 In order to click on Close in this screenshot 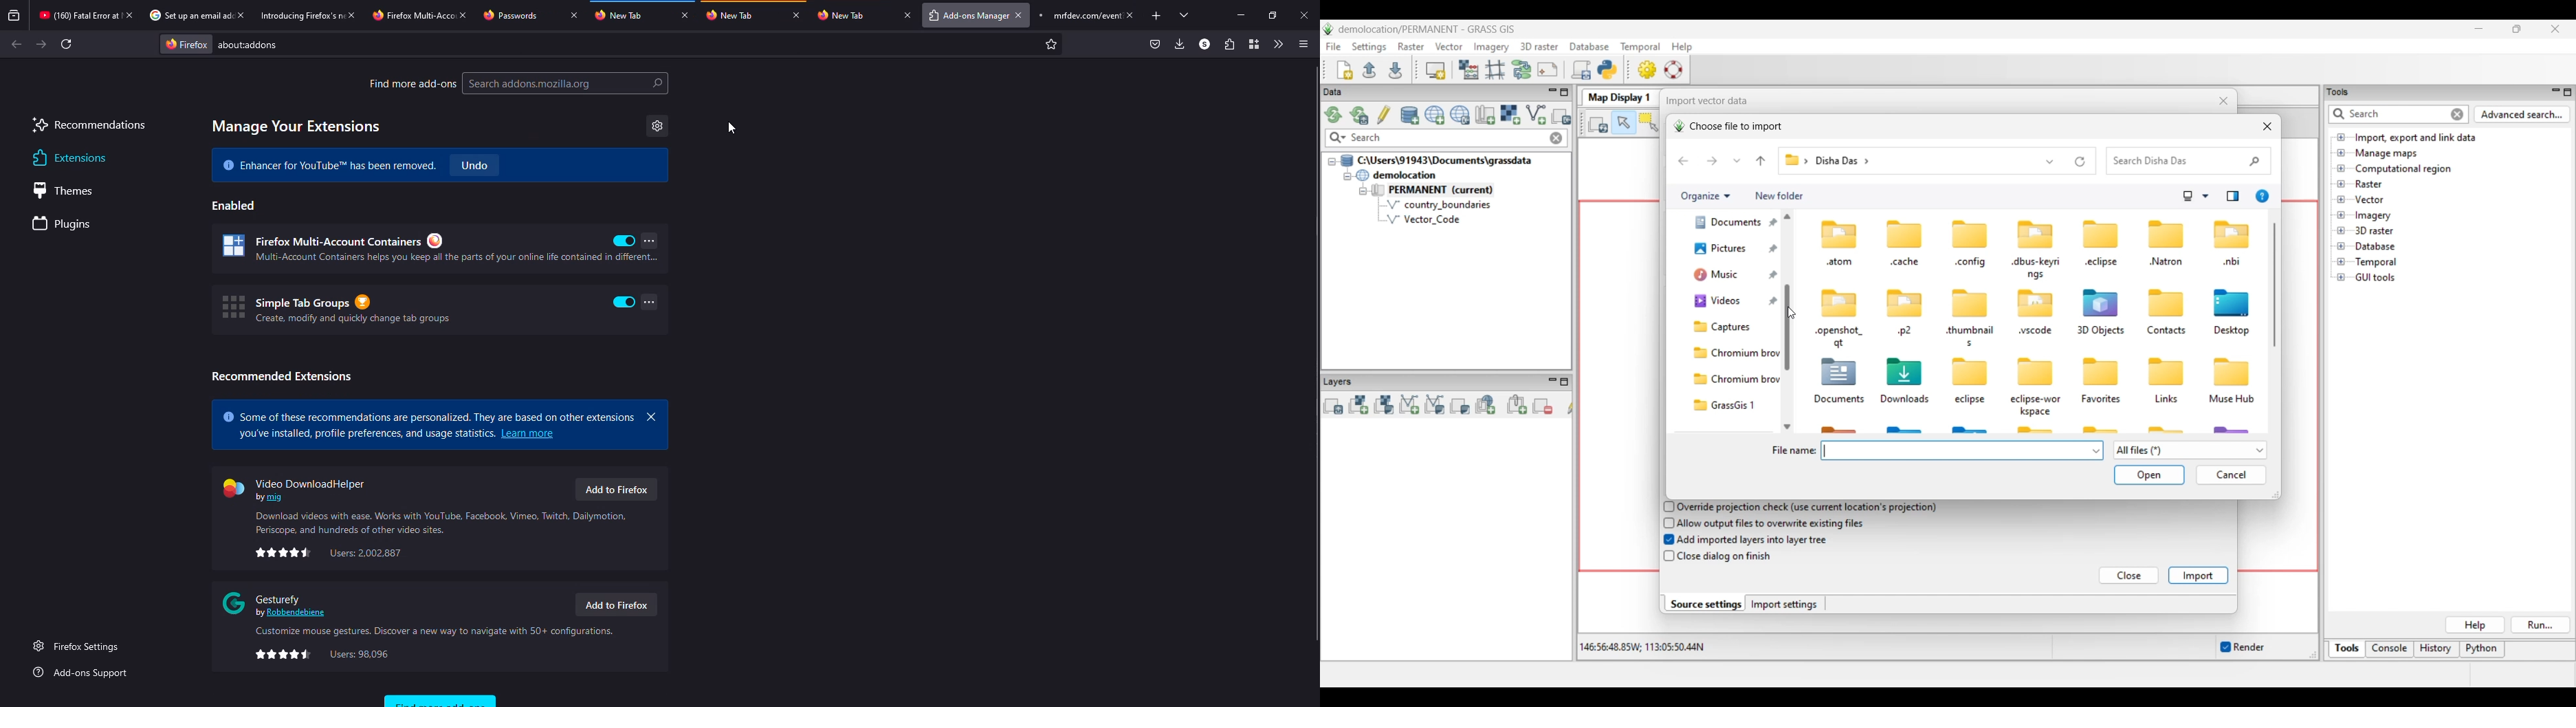, I will do `click(1019, 15)`.